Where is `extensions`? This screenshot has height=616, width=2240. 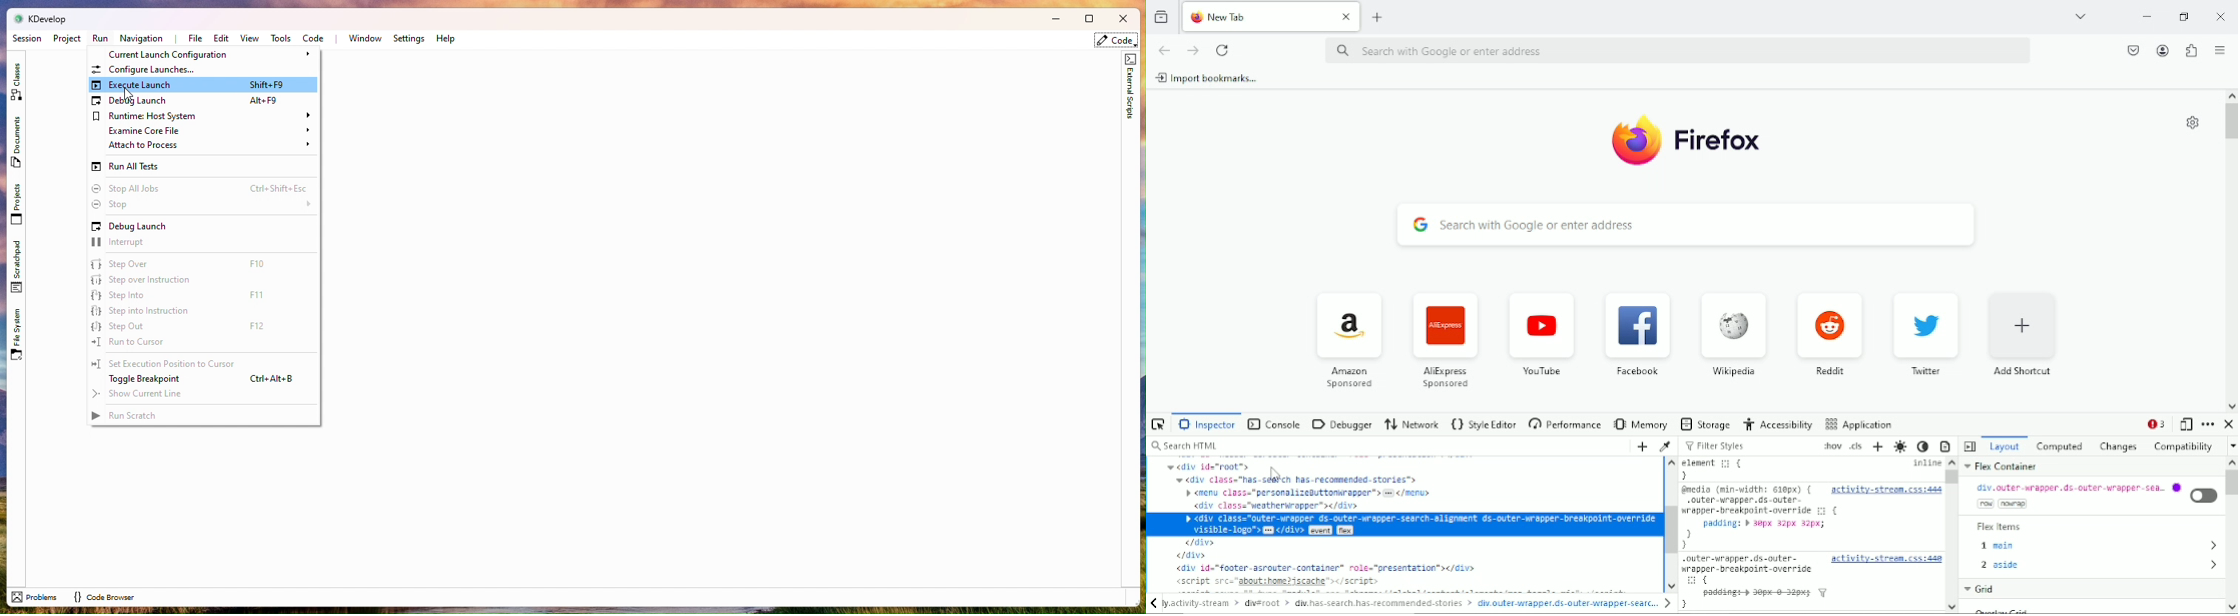
extensions is located at coordinates (2190, 50).